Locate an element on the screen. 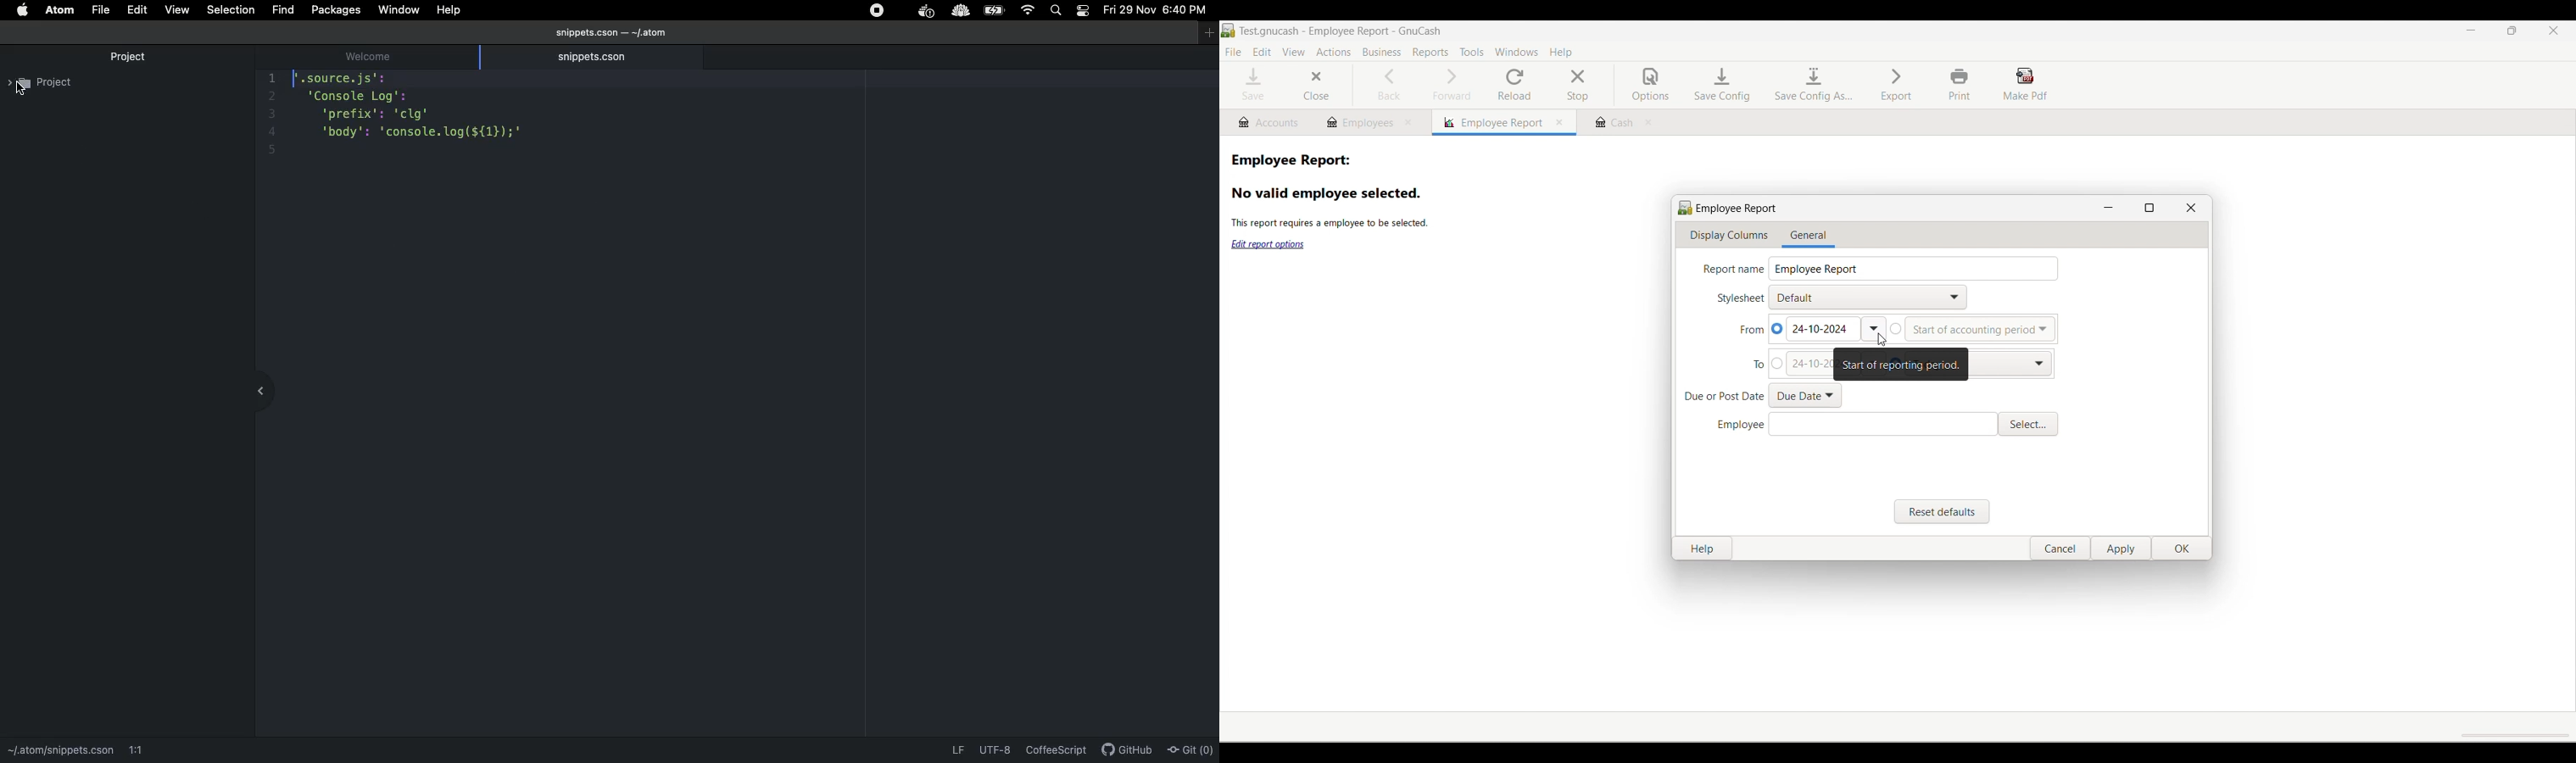  extension is located at coordinates (925, 12).